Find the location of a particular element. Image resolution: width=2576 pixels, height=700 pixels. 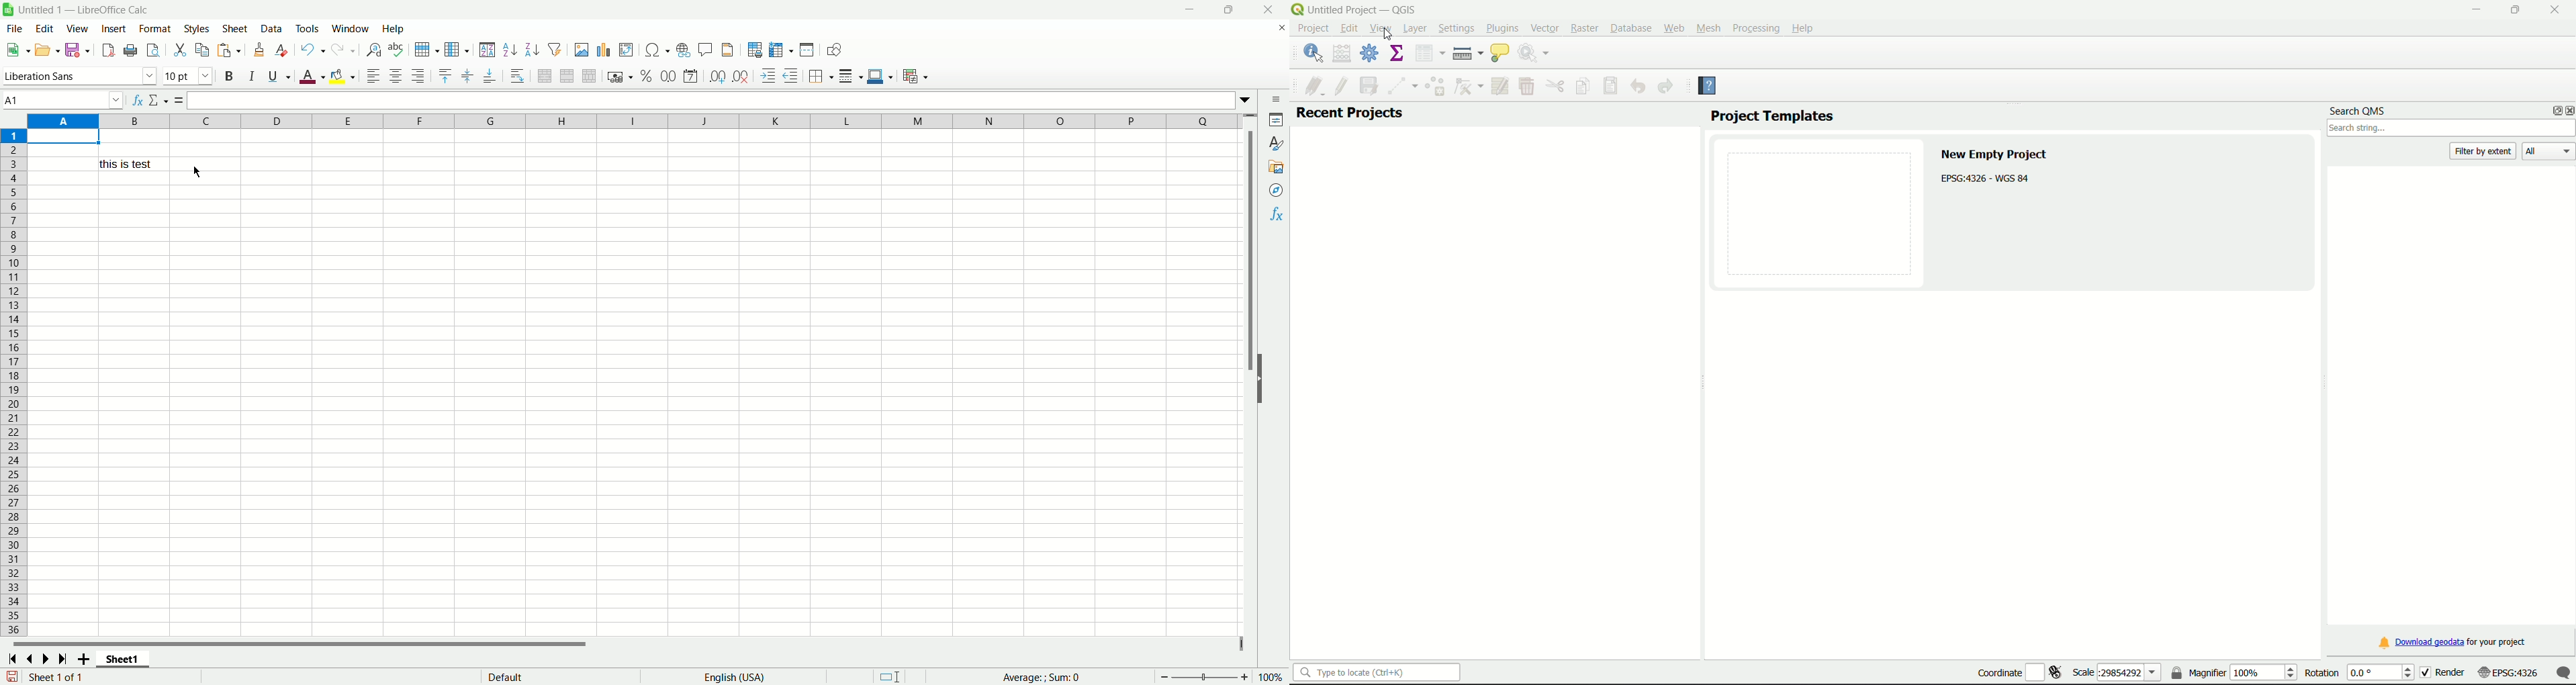

save is located at coordinates (78, 50).